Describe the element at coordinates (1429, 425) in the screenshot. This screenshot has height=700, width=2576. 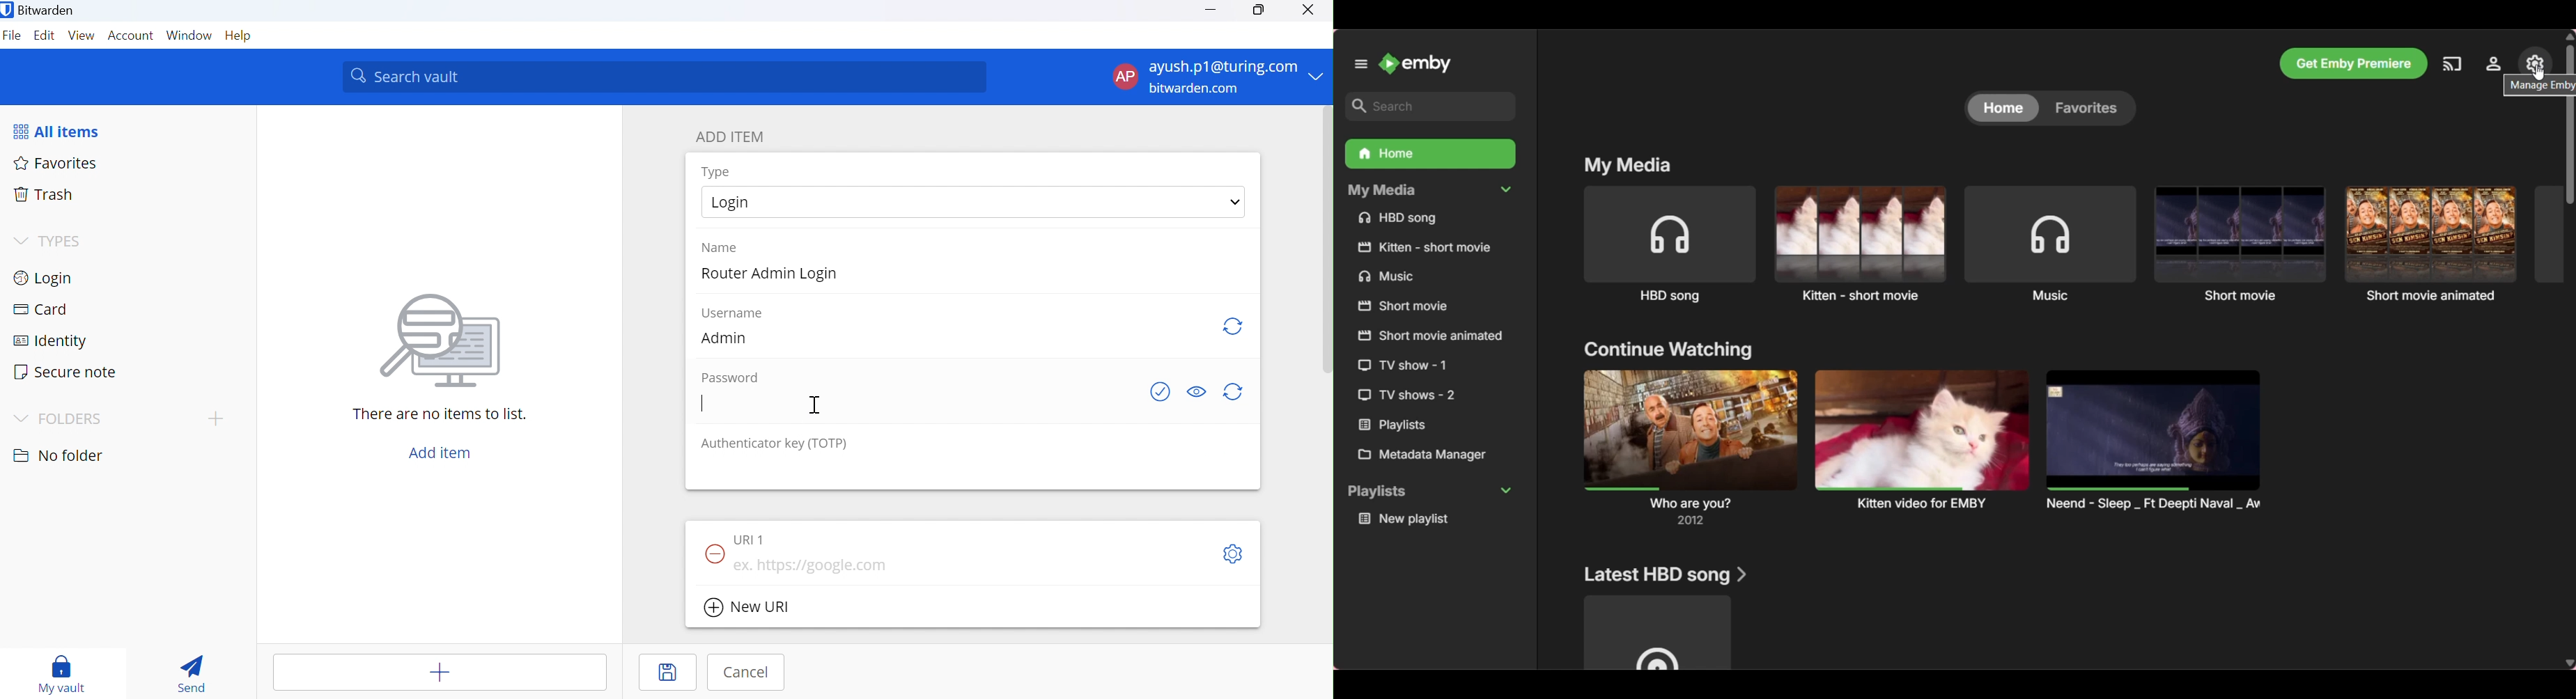
I see `Playlists` at that location.